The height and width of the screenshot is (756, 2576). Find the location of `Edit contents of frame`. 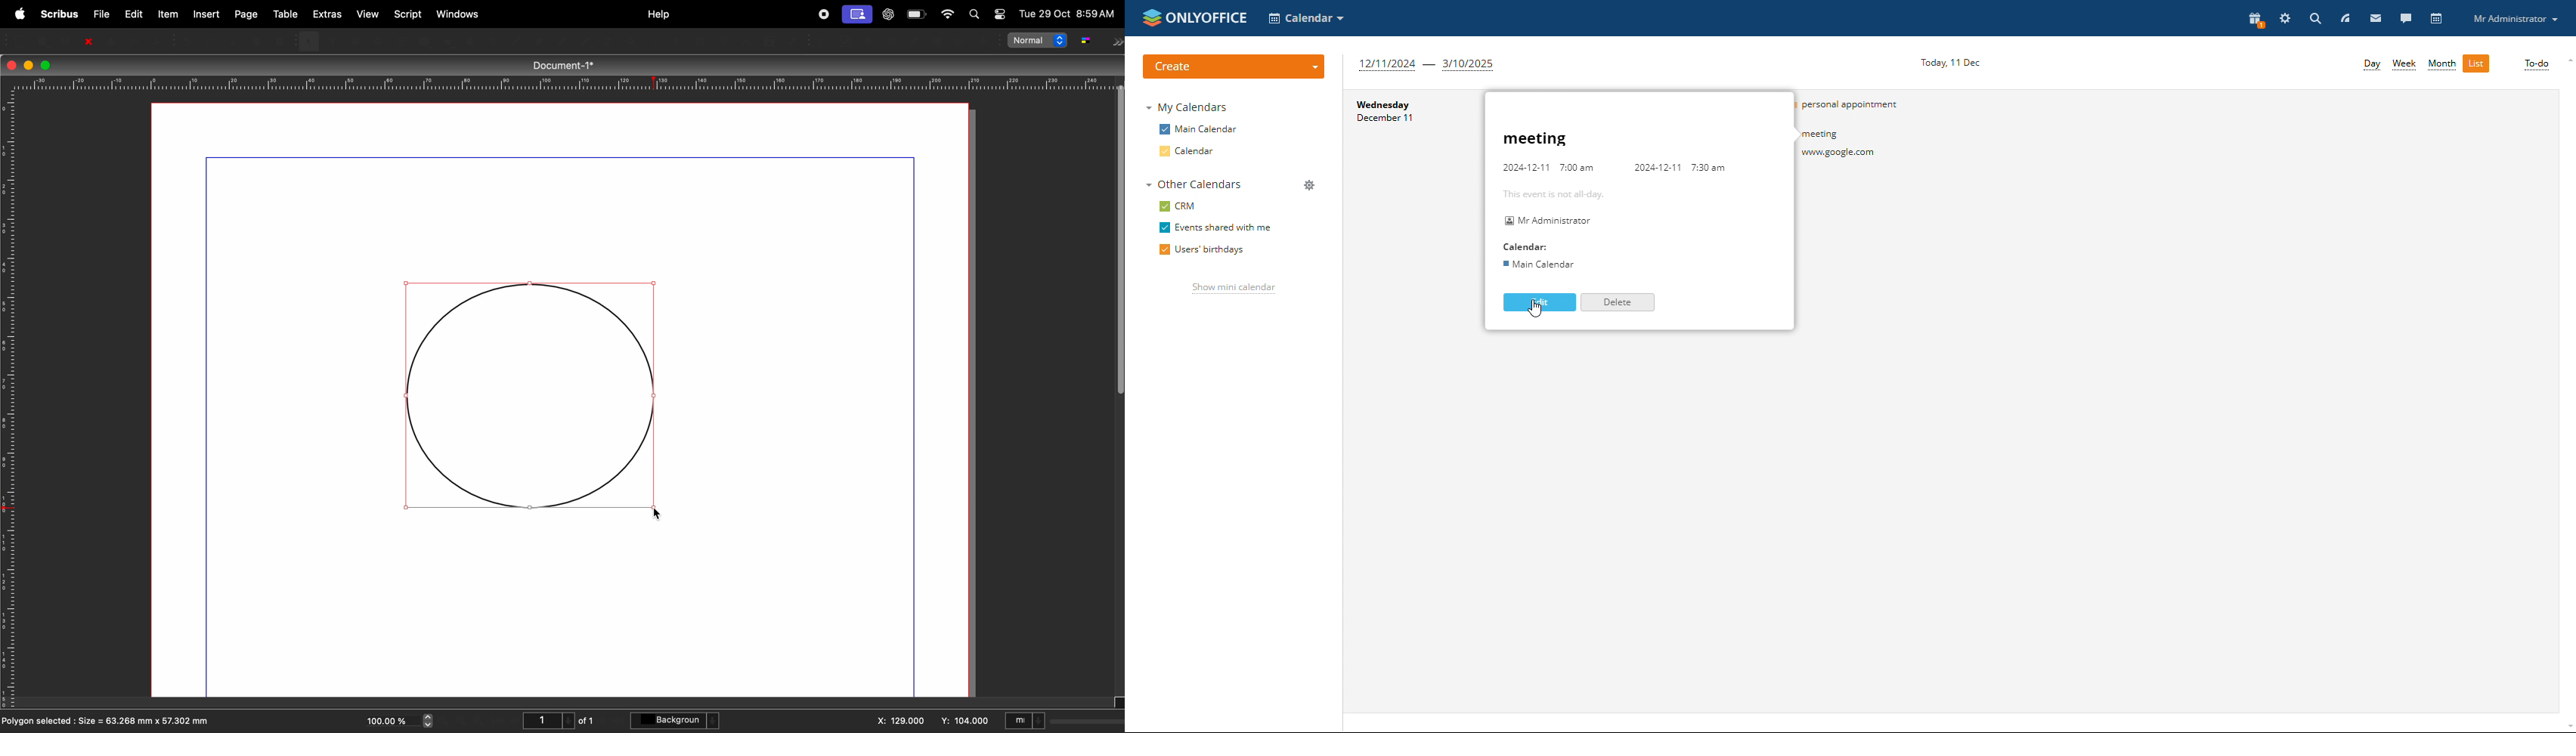

Edit contents of frame is located at coordinates (654, 42).